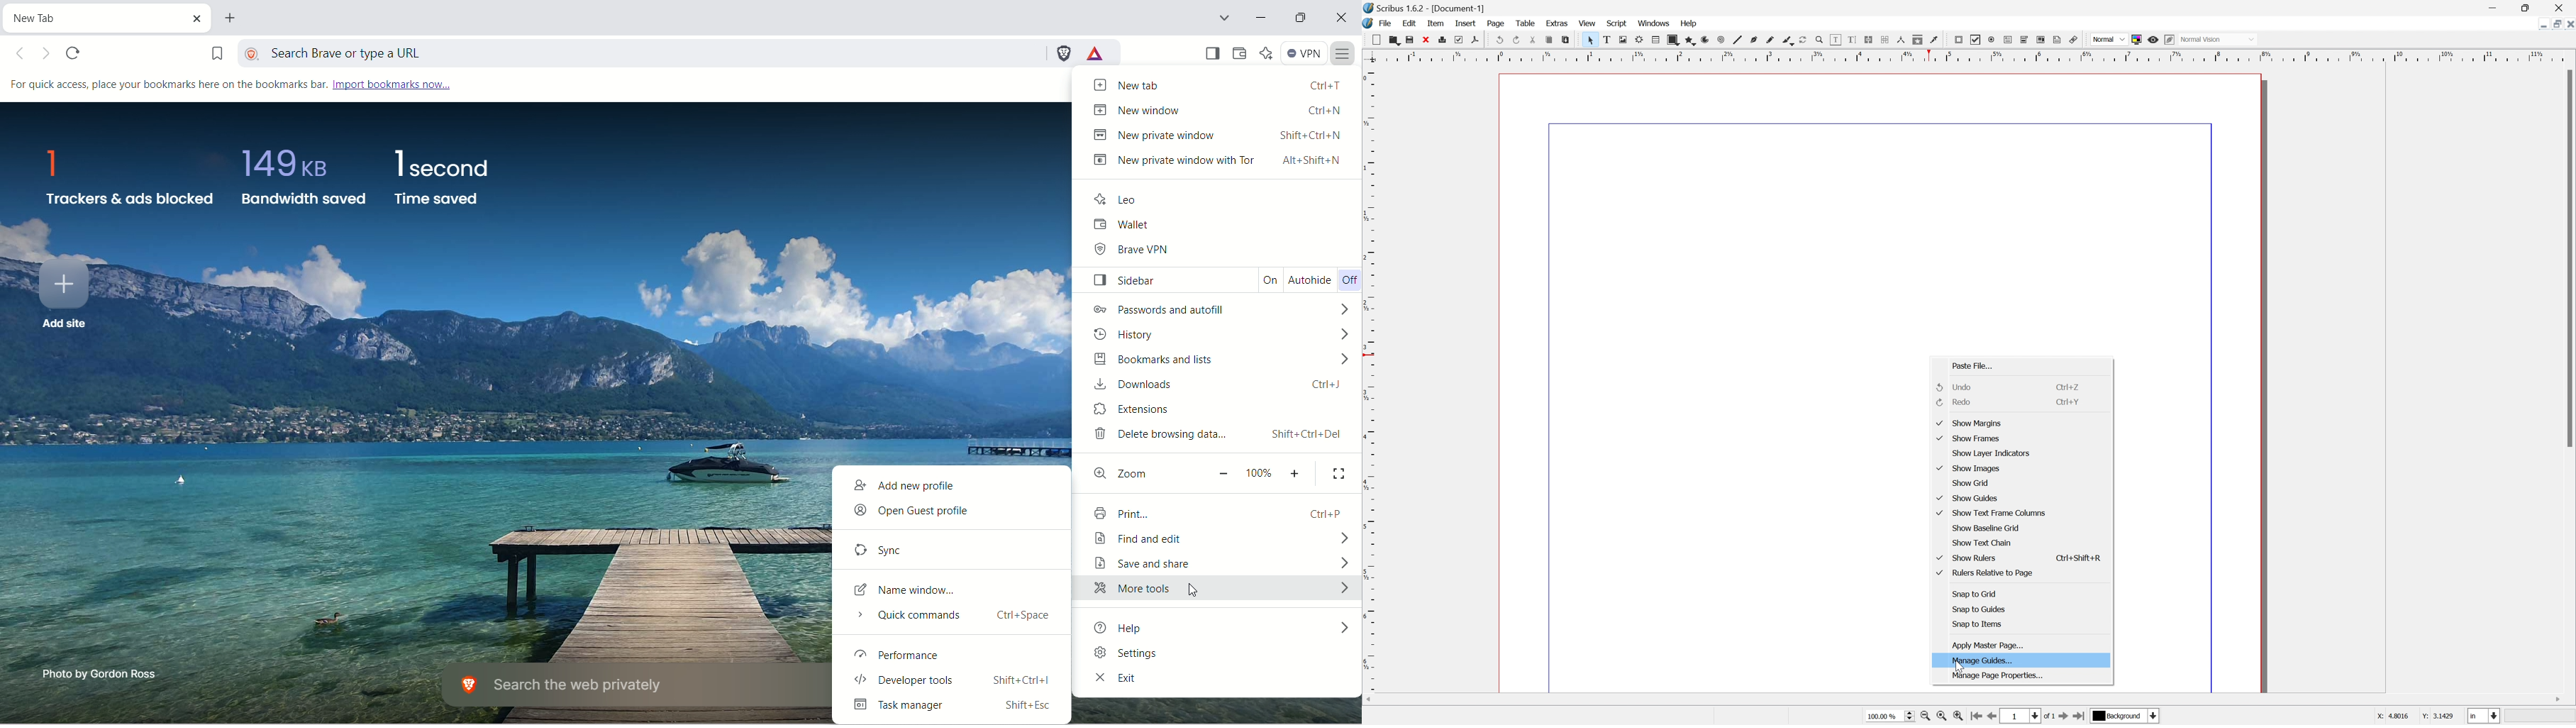  I want to click on pdf checkbox, so click(1977, 39).